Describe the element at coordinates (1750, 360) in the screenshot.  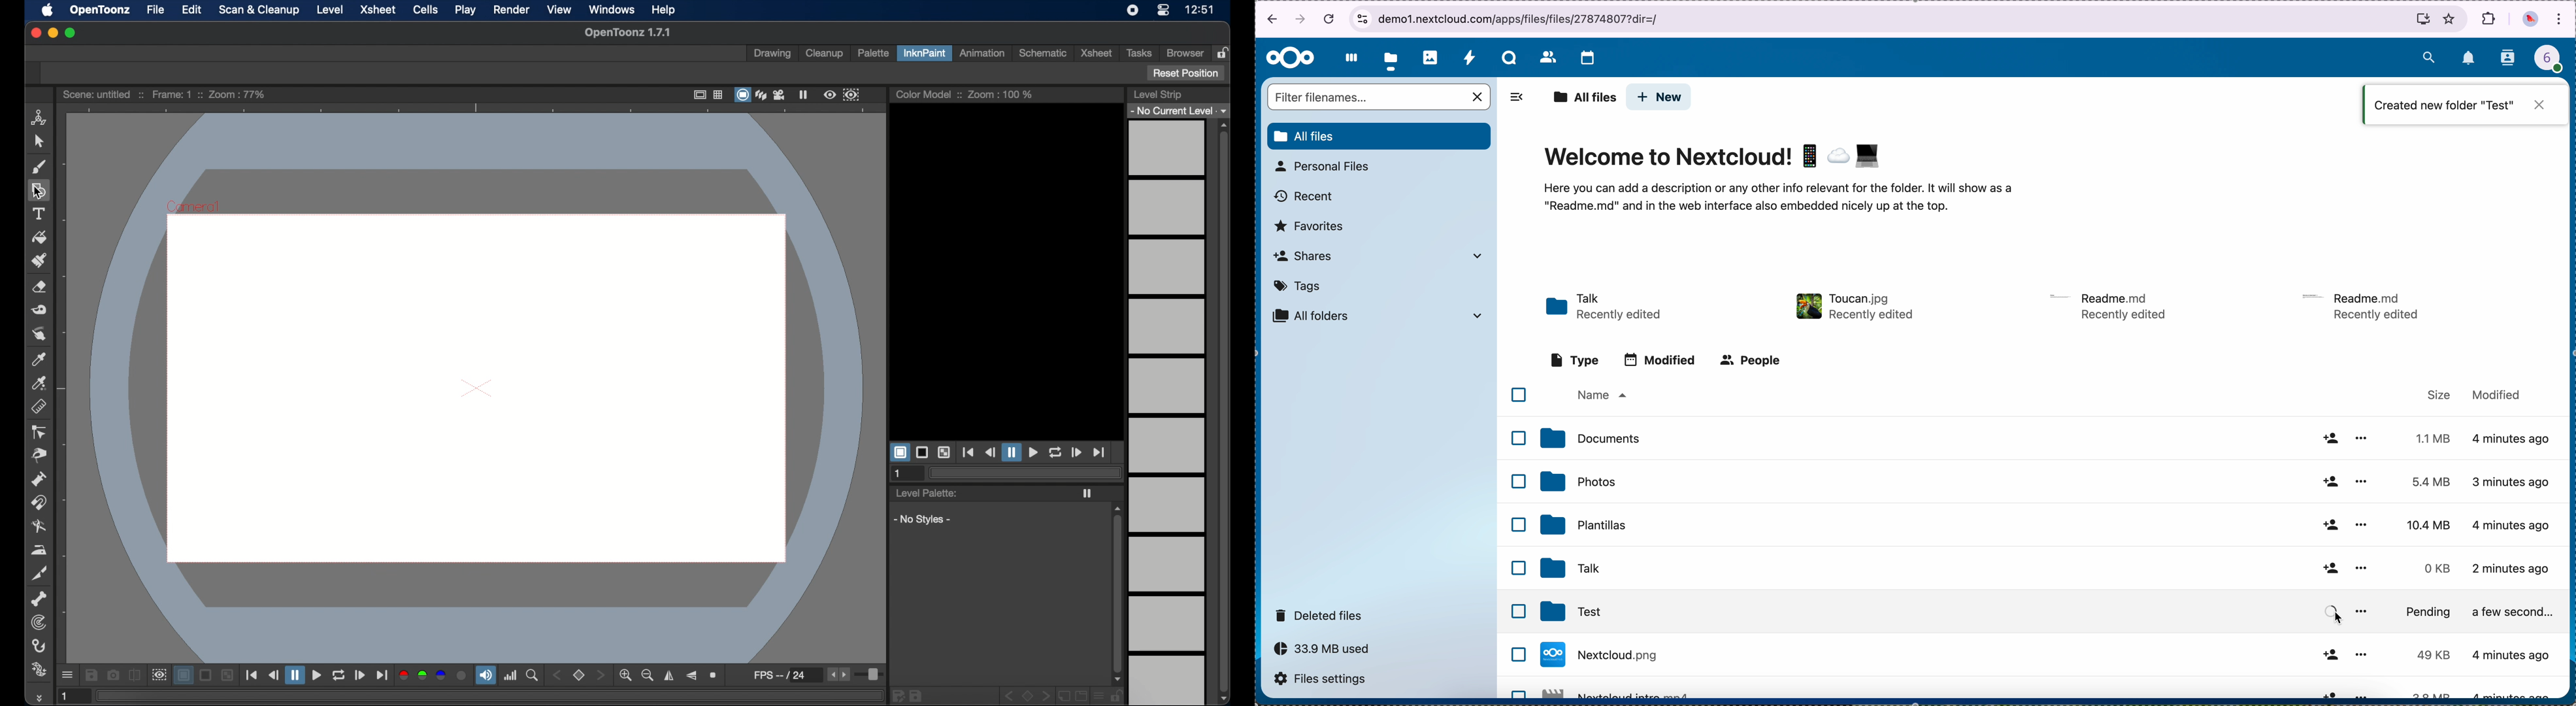
I see `people` at that location.